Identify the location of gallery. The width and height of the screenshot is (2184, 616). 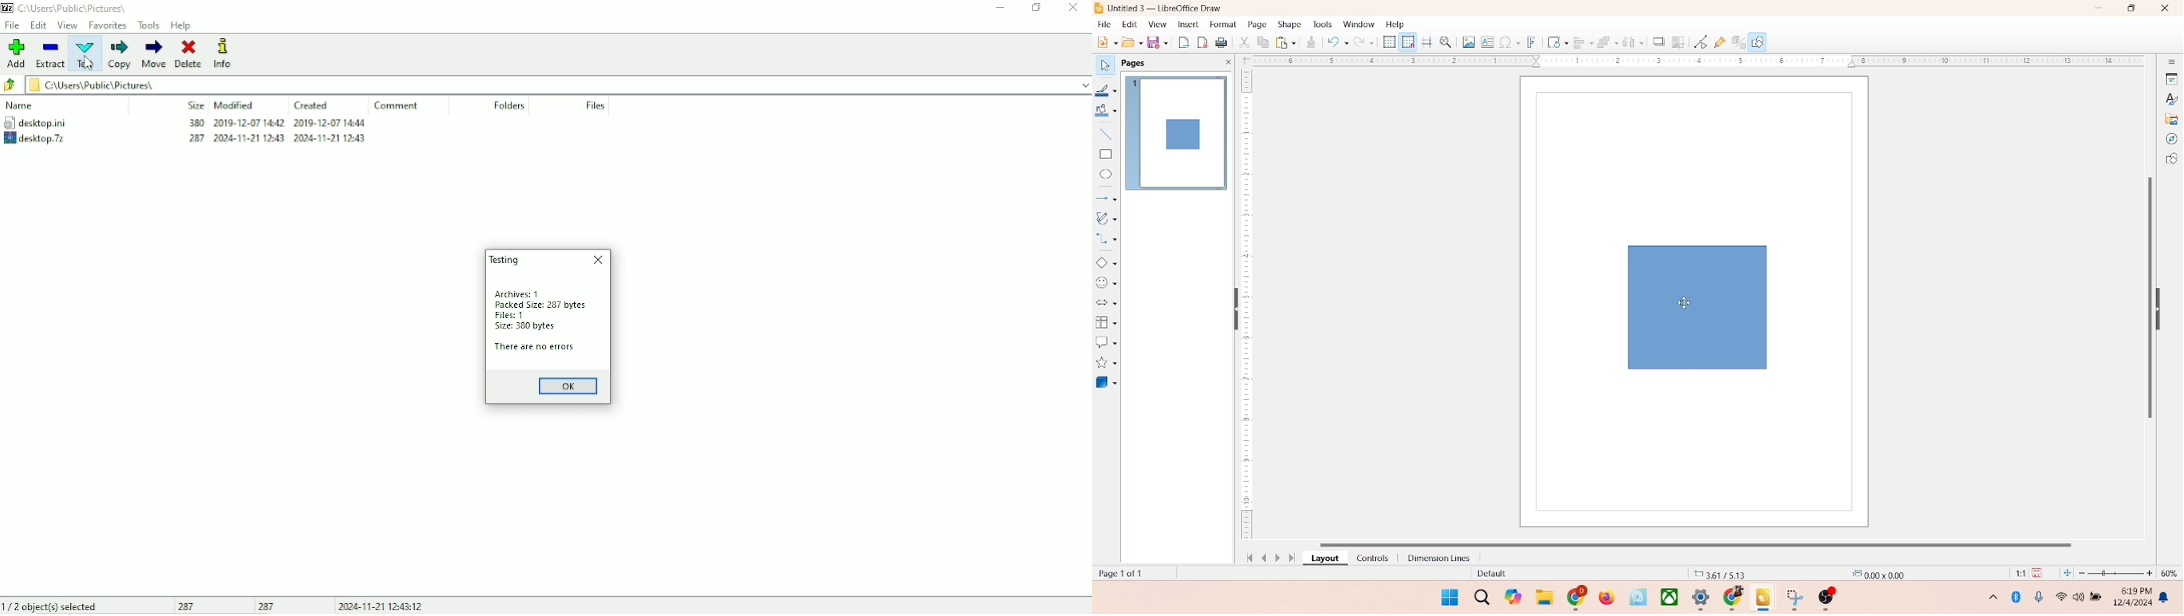
(2172, 118).